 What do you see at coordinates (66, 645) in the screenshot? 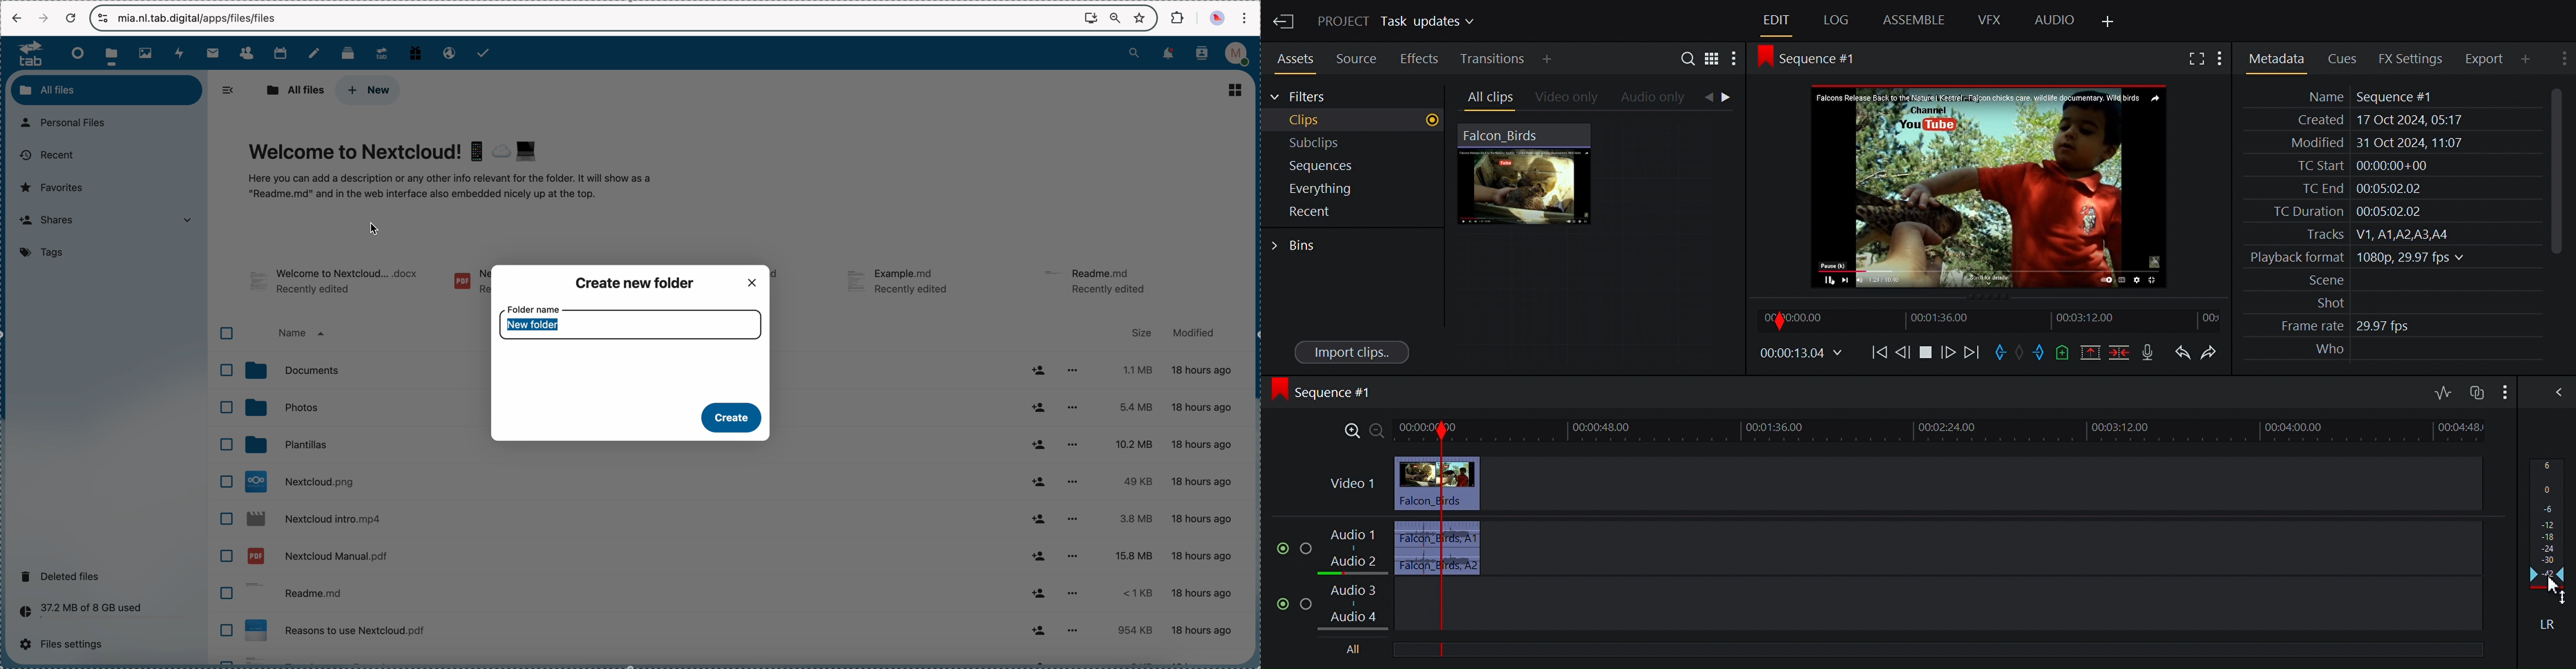
I see `files settings` at bounding box center [66, 645].